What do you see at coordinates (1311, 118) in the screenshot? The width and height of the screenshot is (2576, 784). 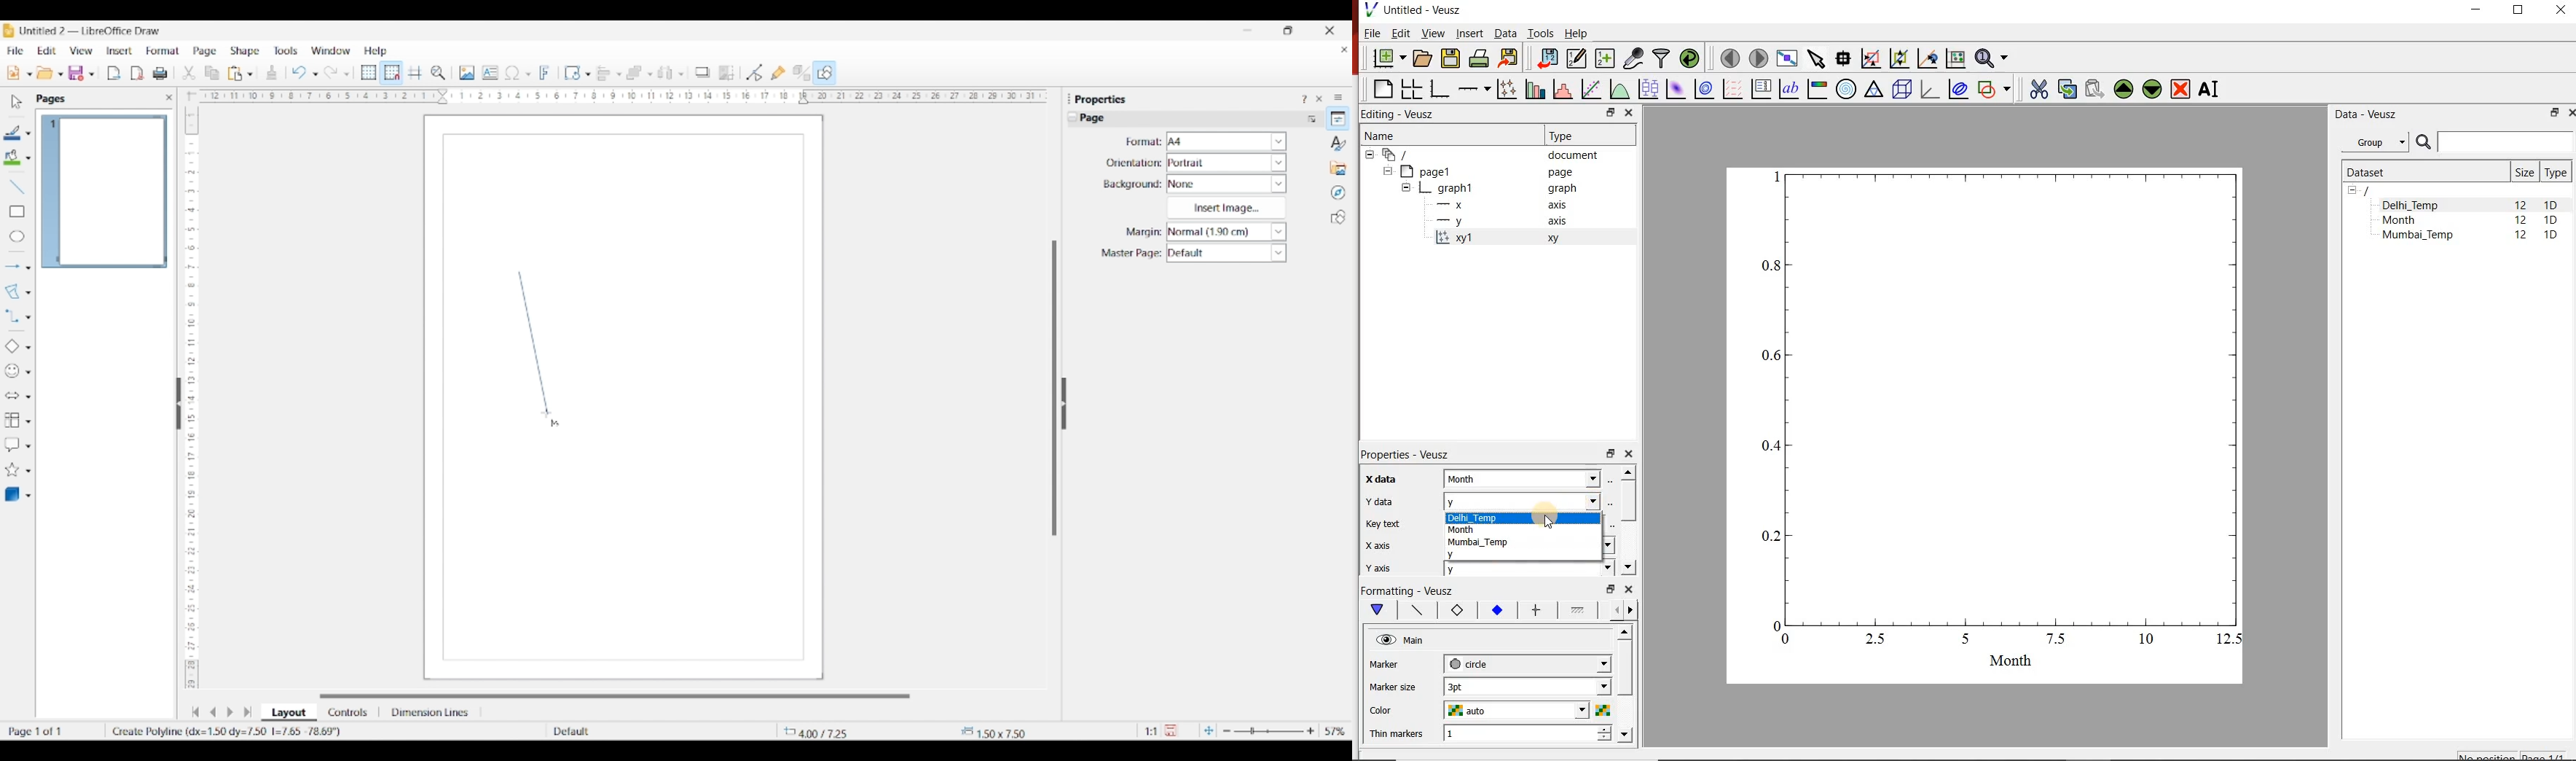 I see `More options` at bounding box center [1311, 118].